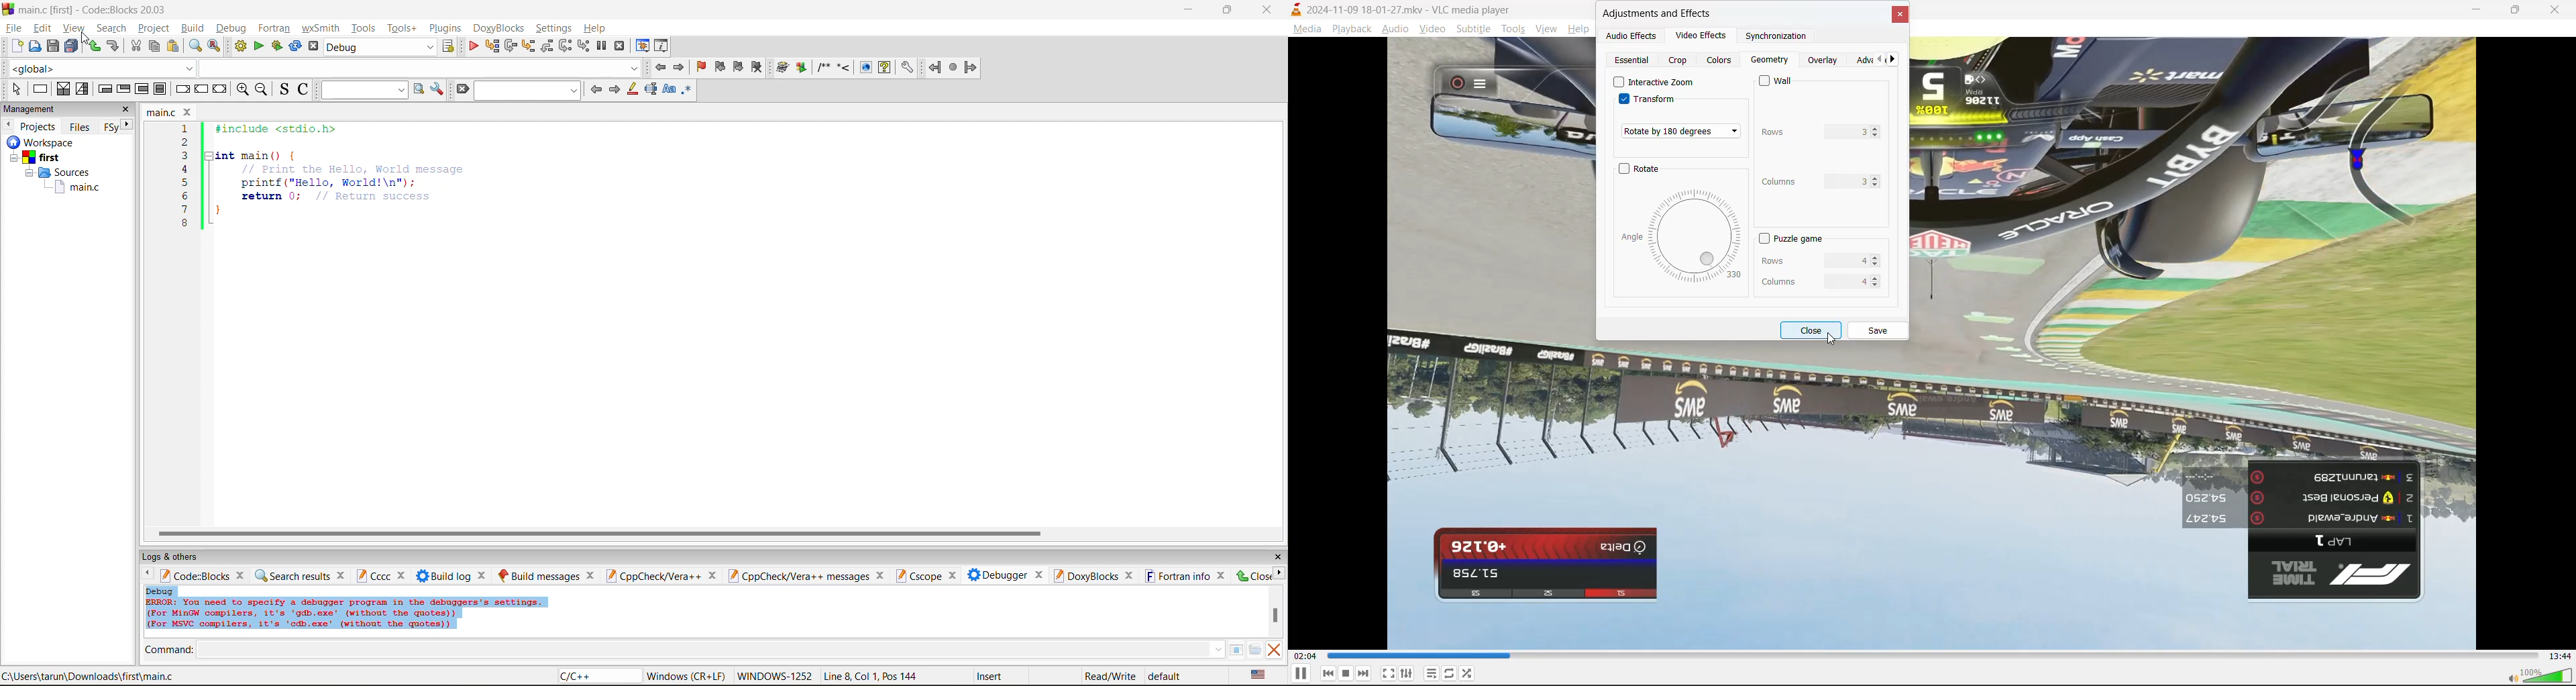 This screenshot has width=2576, height=700. What do you see at coordinates (1695, 34) in the screenshot?
I see `video effects` at bounding box center [1695, 34].